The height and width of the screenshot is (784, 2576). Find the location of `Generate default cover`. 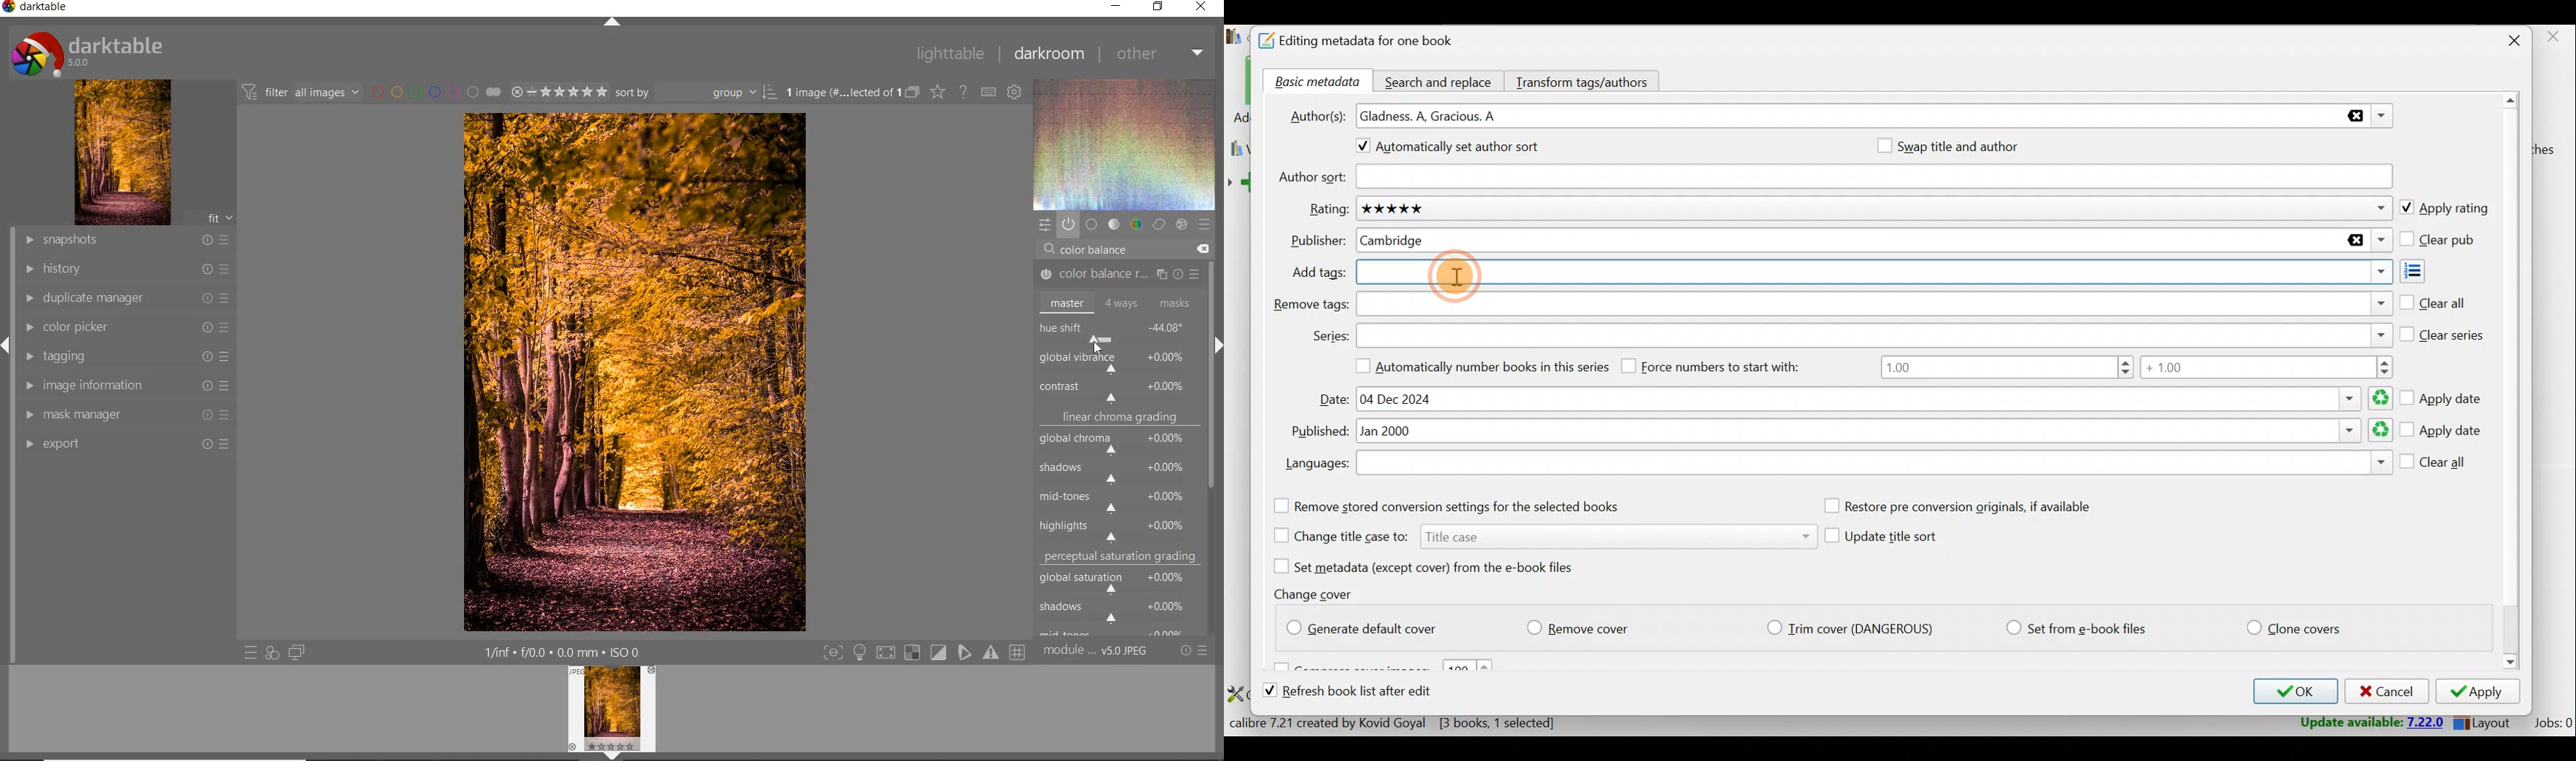

Generate default cover is located at coordinates (1369, 626).